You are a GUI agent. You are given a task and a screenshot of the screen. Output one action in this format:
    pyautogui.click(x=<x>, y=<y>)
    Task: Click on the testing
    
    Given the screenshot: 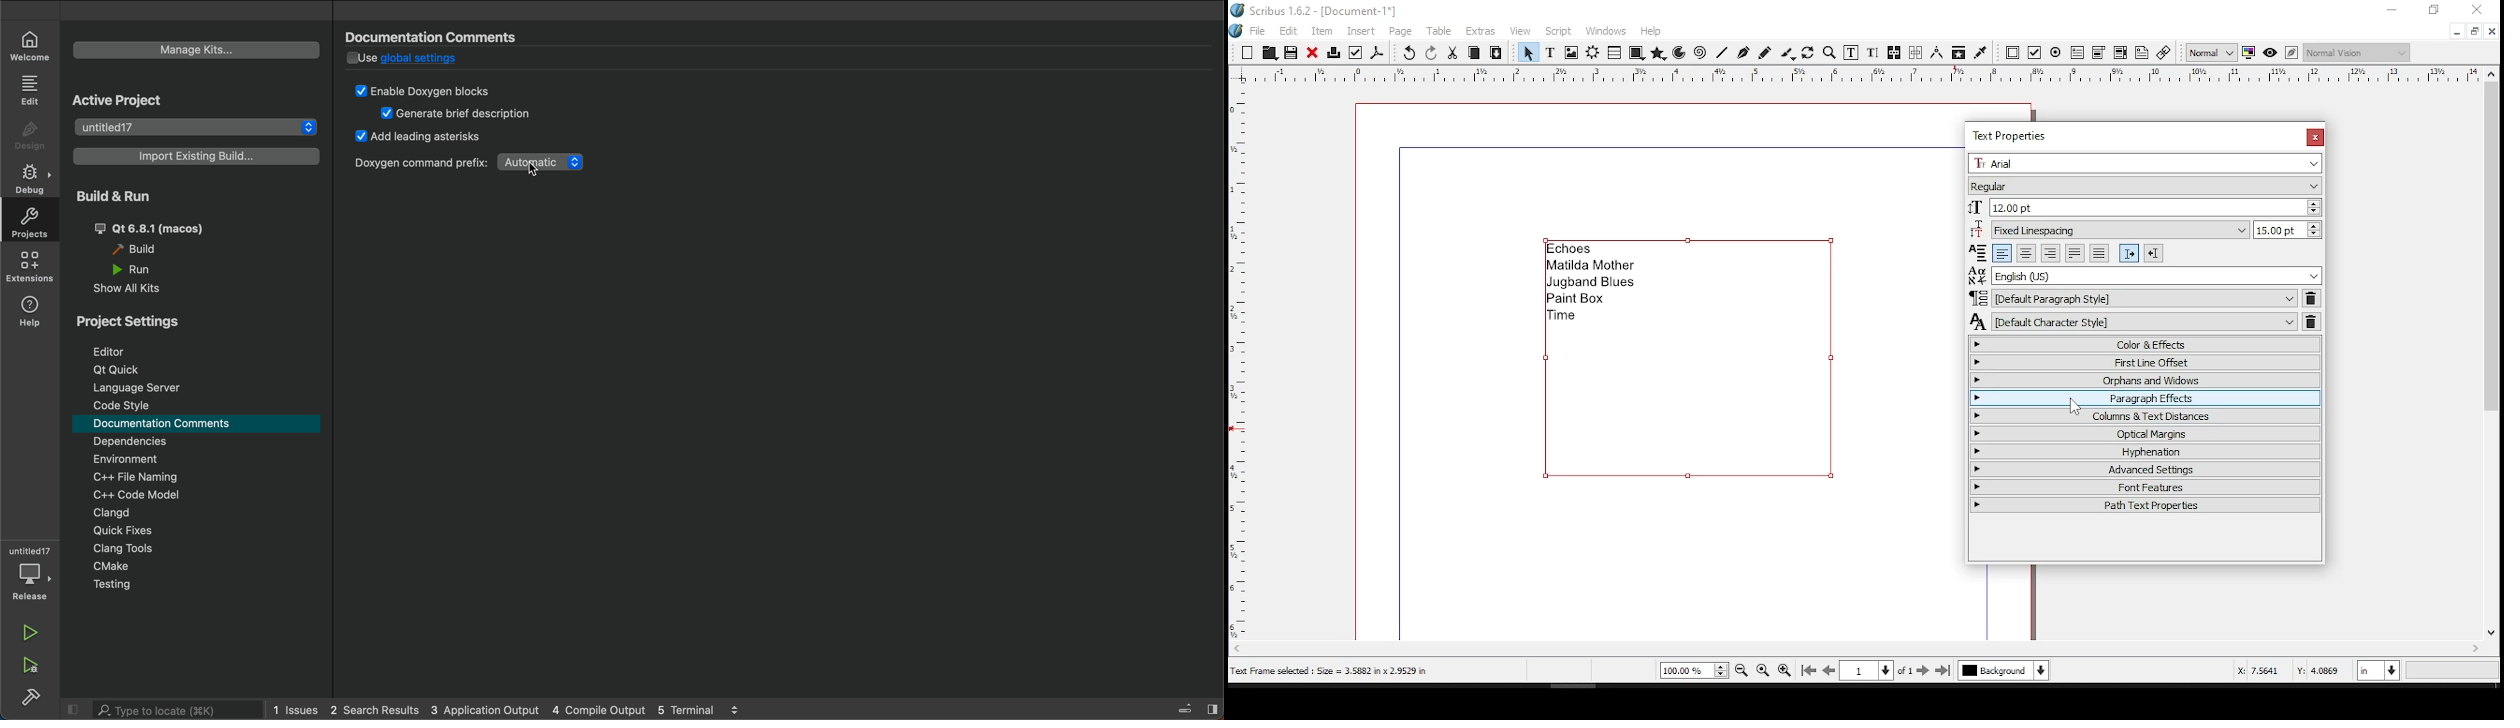 What is the action you would take?
    pyautogui.click(x=113, y=584)
    